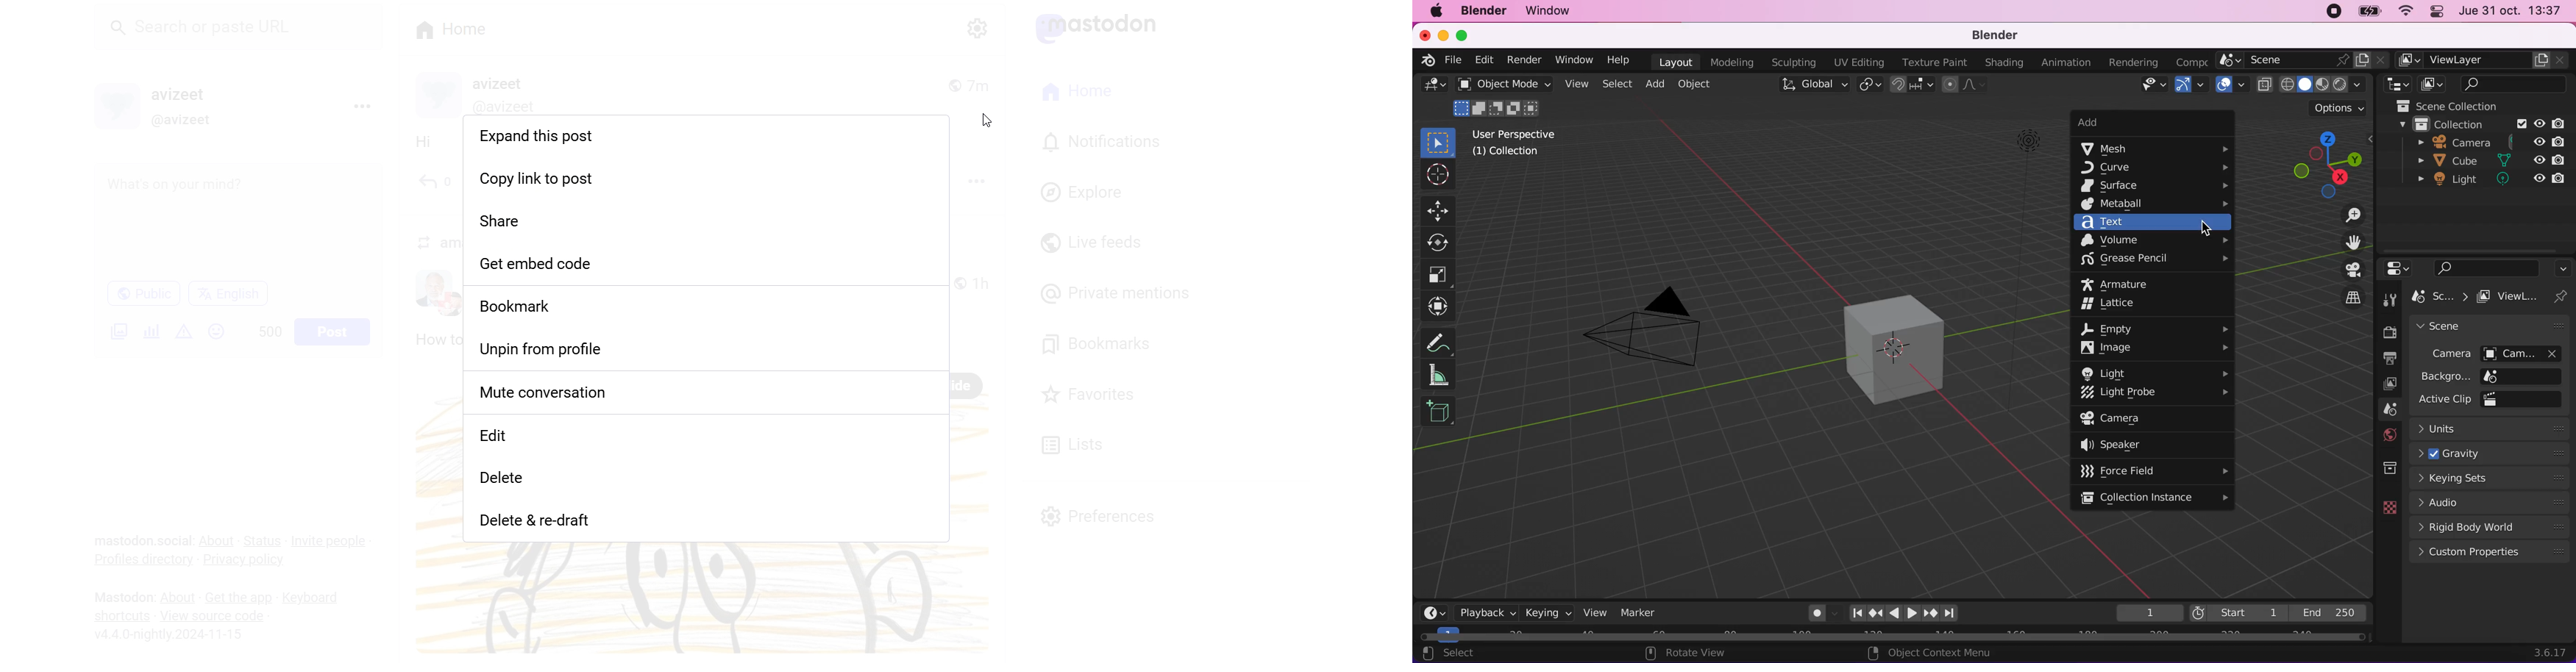 Image resolution: width=2576 pixels, height=672 pixels. Describe the element at coordinates (1099, 393) in the screenshot. I see `Favorites` at that location.